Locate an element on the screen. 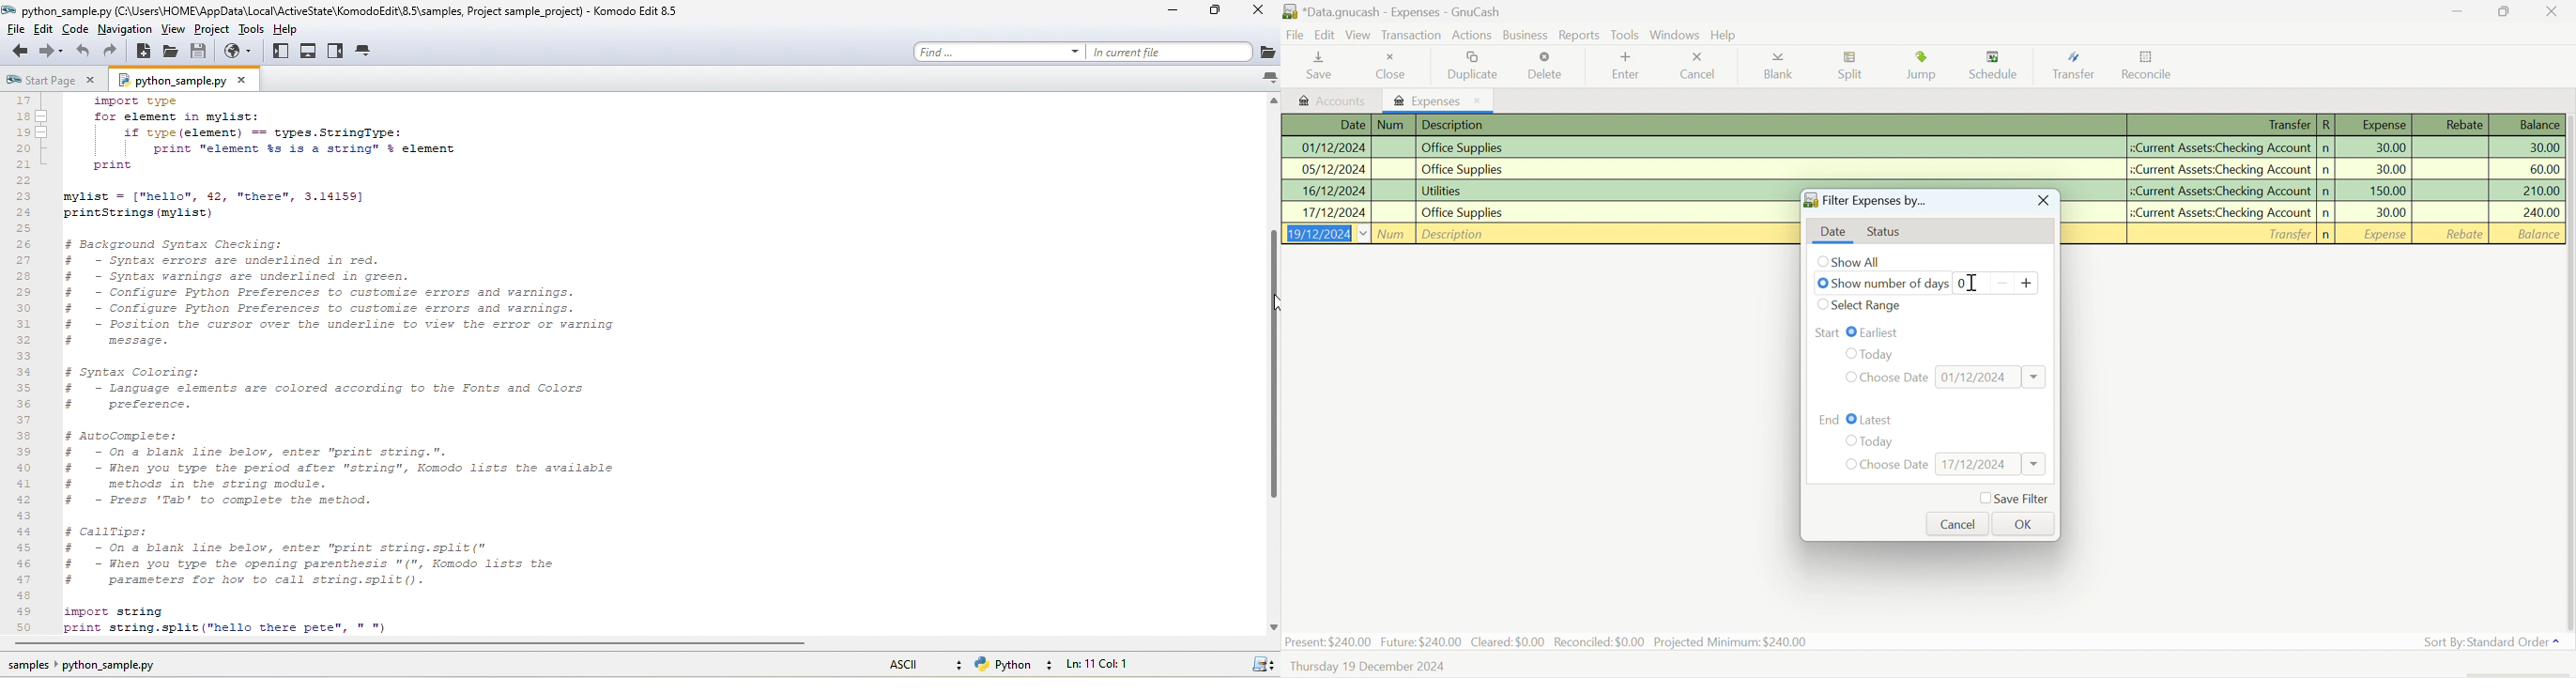 The height and width of the screenshot is (700, 2576). Reconcile is located at coordinates (2148, 68).